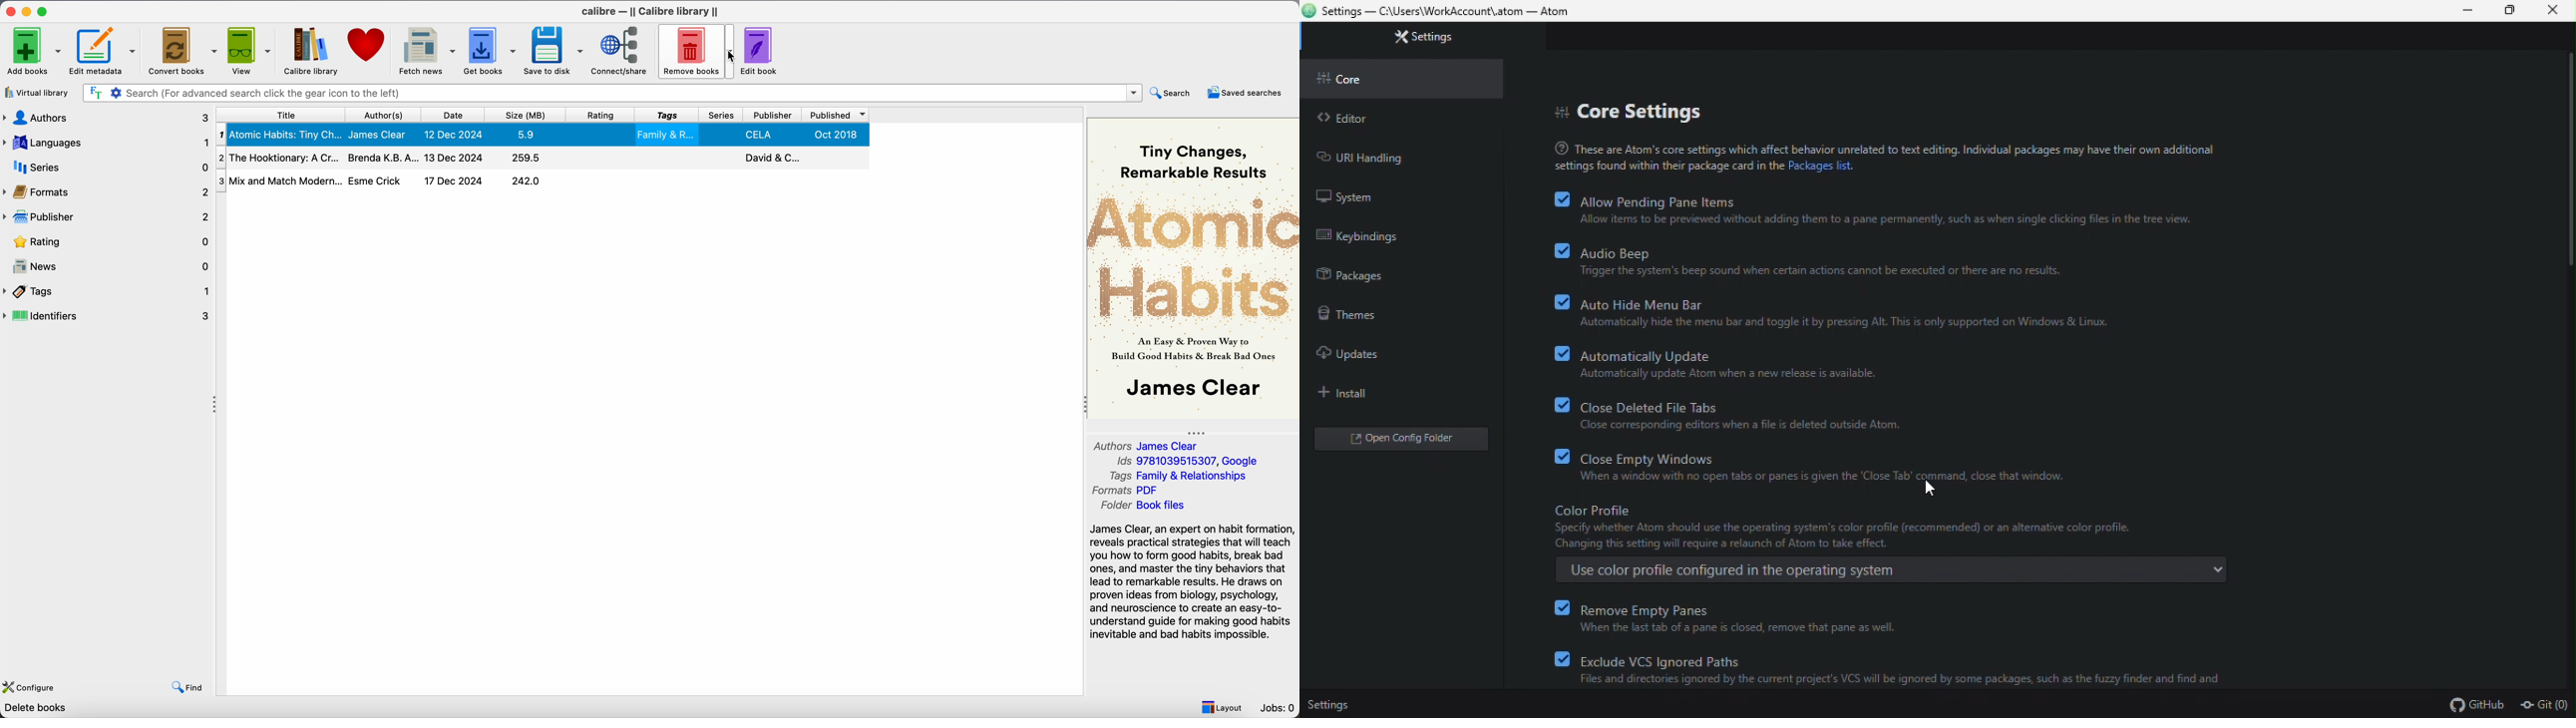 This screenshot has height=728, width=2576. Describe the element at coordinates (107, 316) in the screenshot. I see `identifiers` at that location.